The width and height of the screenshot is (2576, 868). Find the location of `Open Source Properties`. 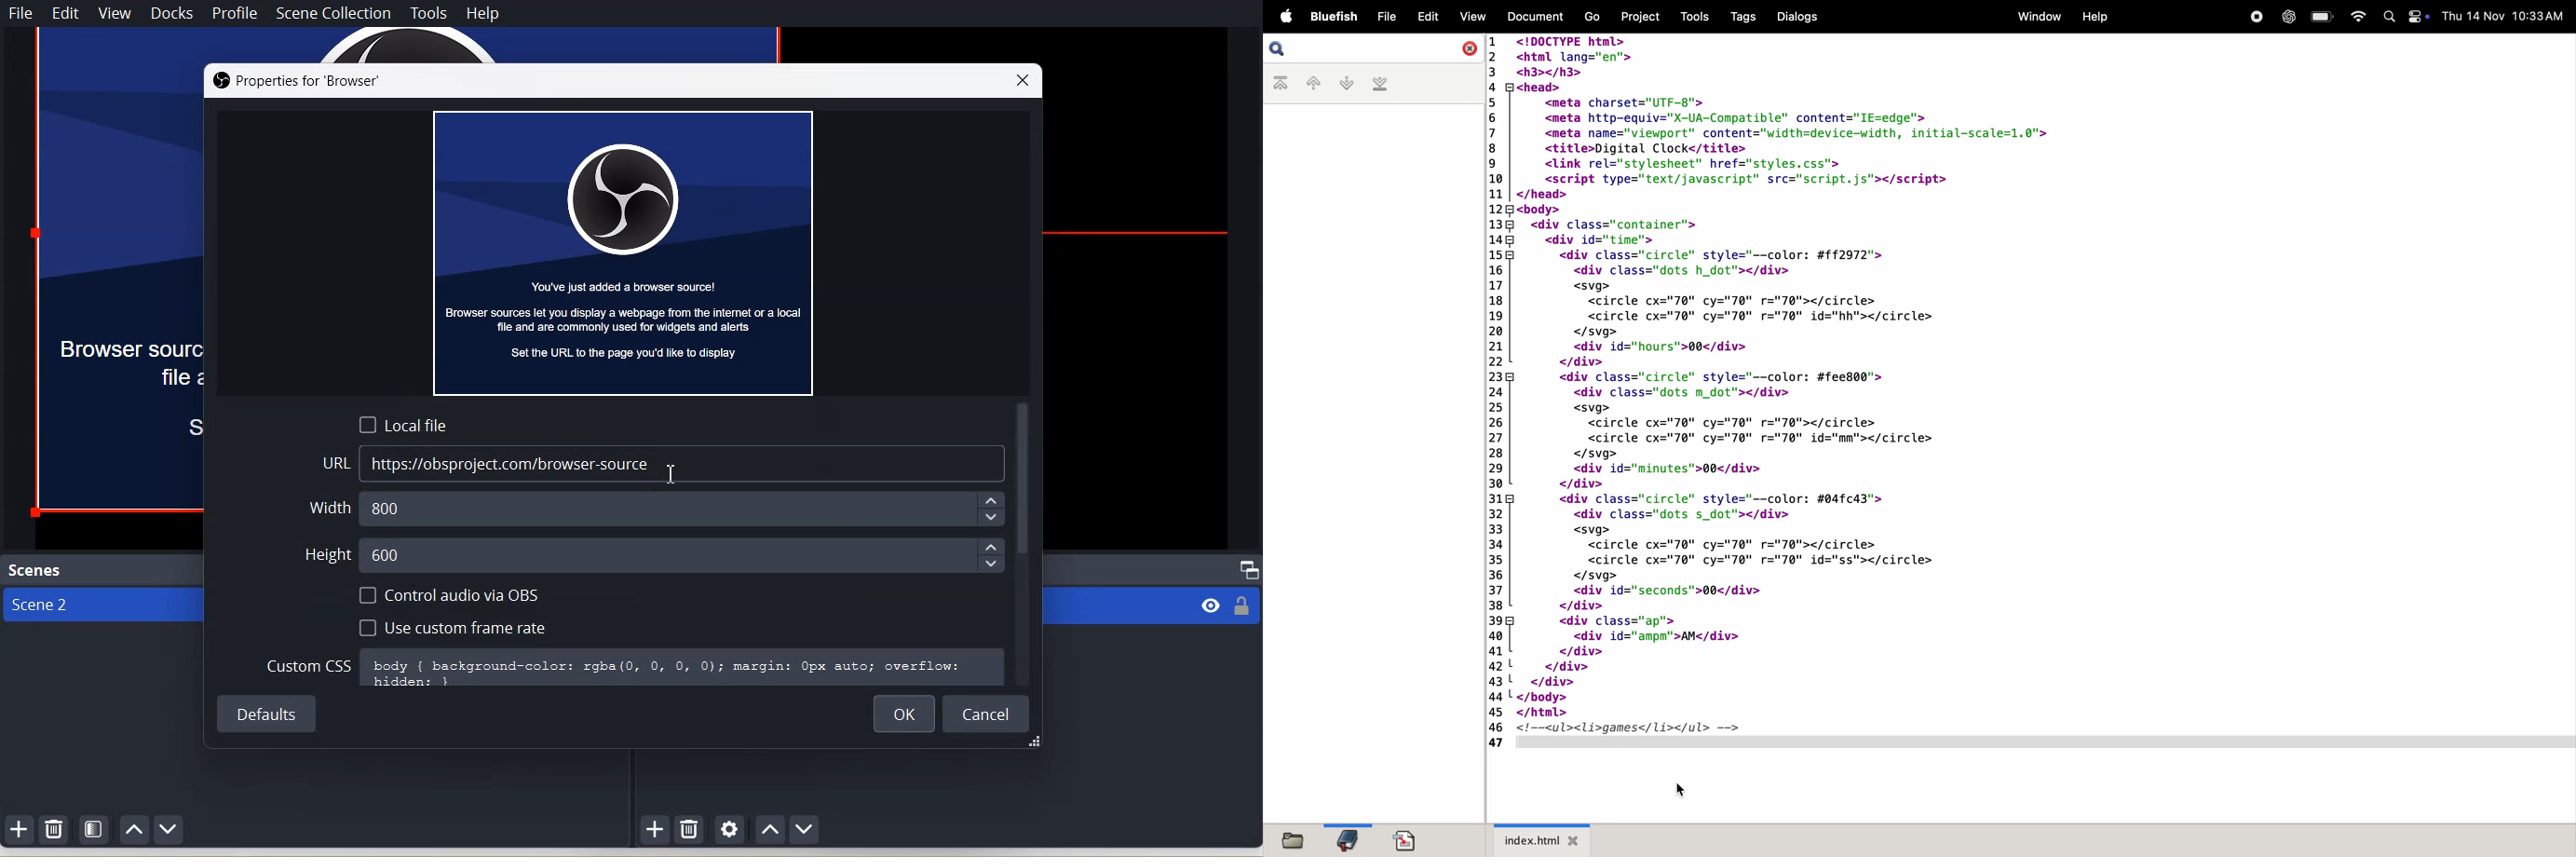

Open Source Properties is located at coordinates (729, 830).